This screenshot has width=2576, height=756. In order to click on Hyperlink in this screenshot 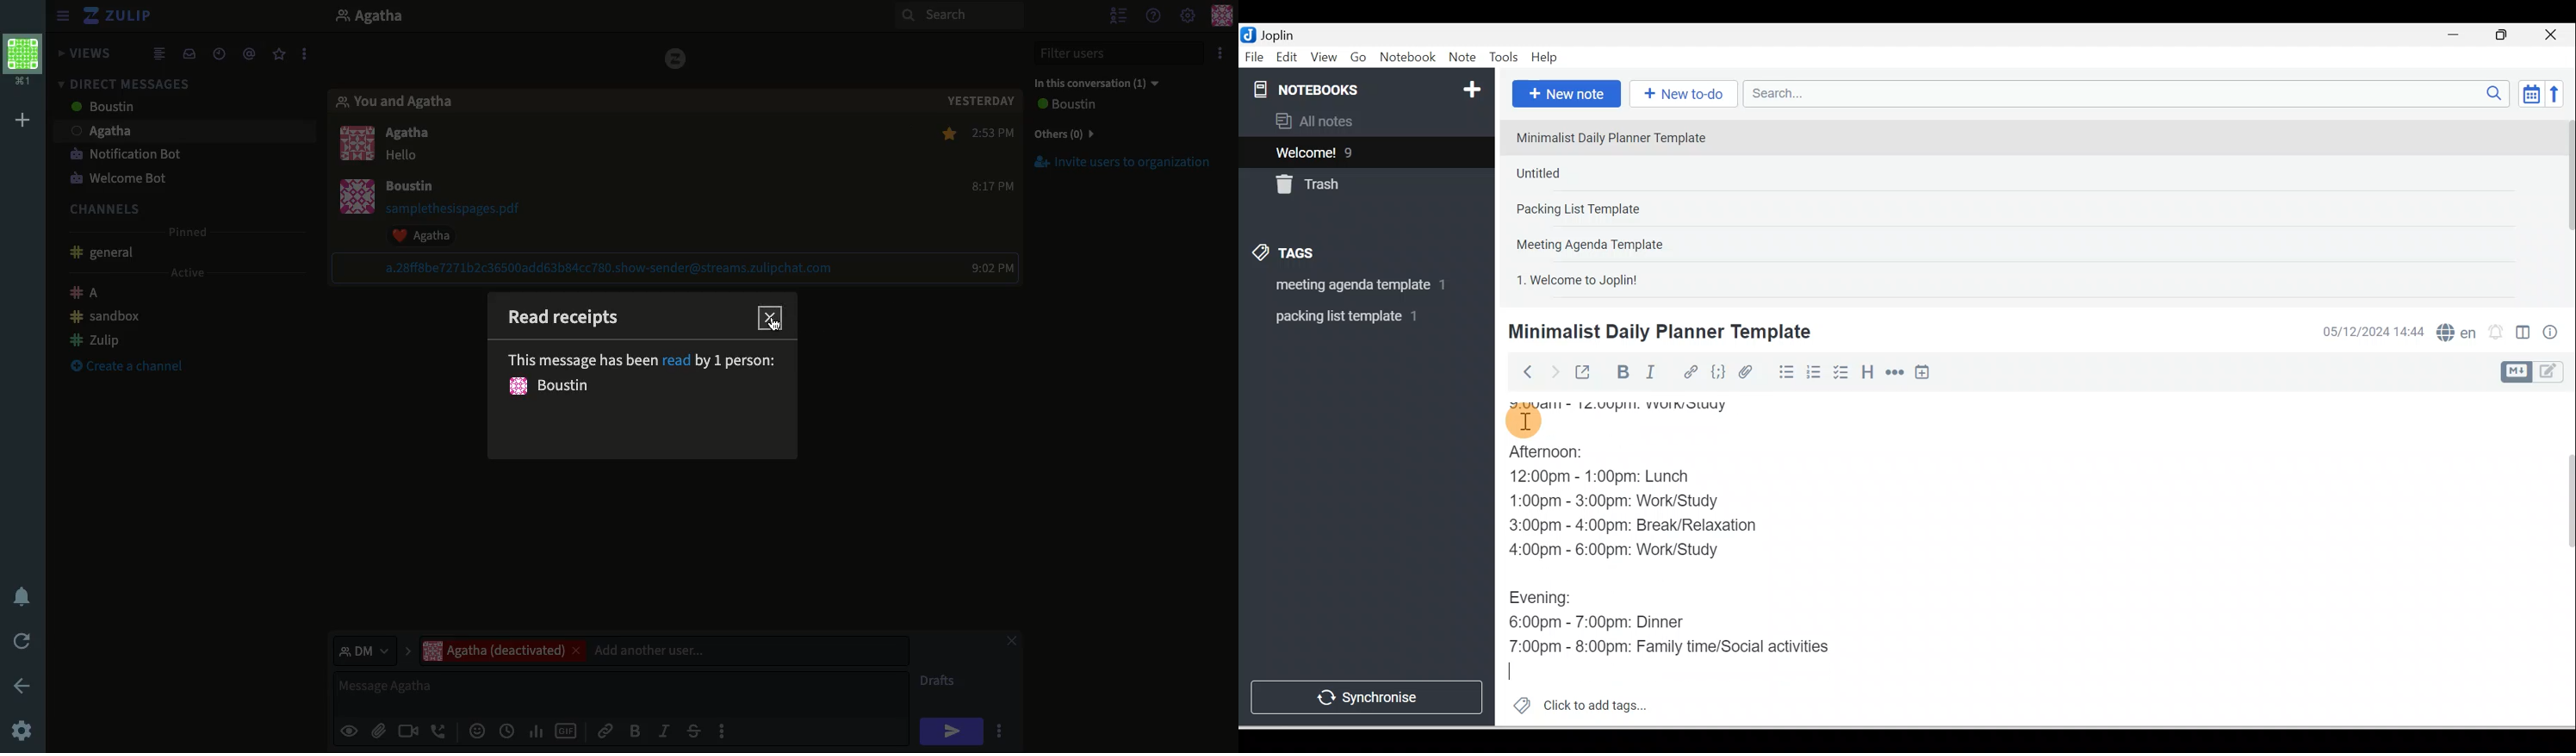, I will do `click(1689, 373)`.